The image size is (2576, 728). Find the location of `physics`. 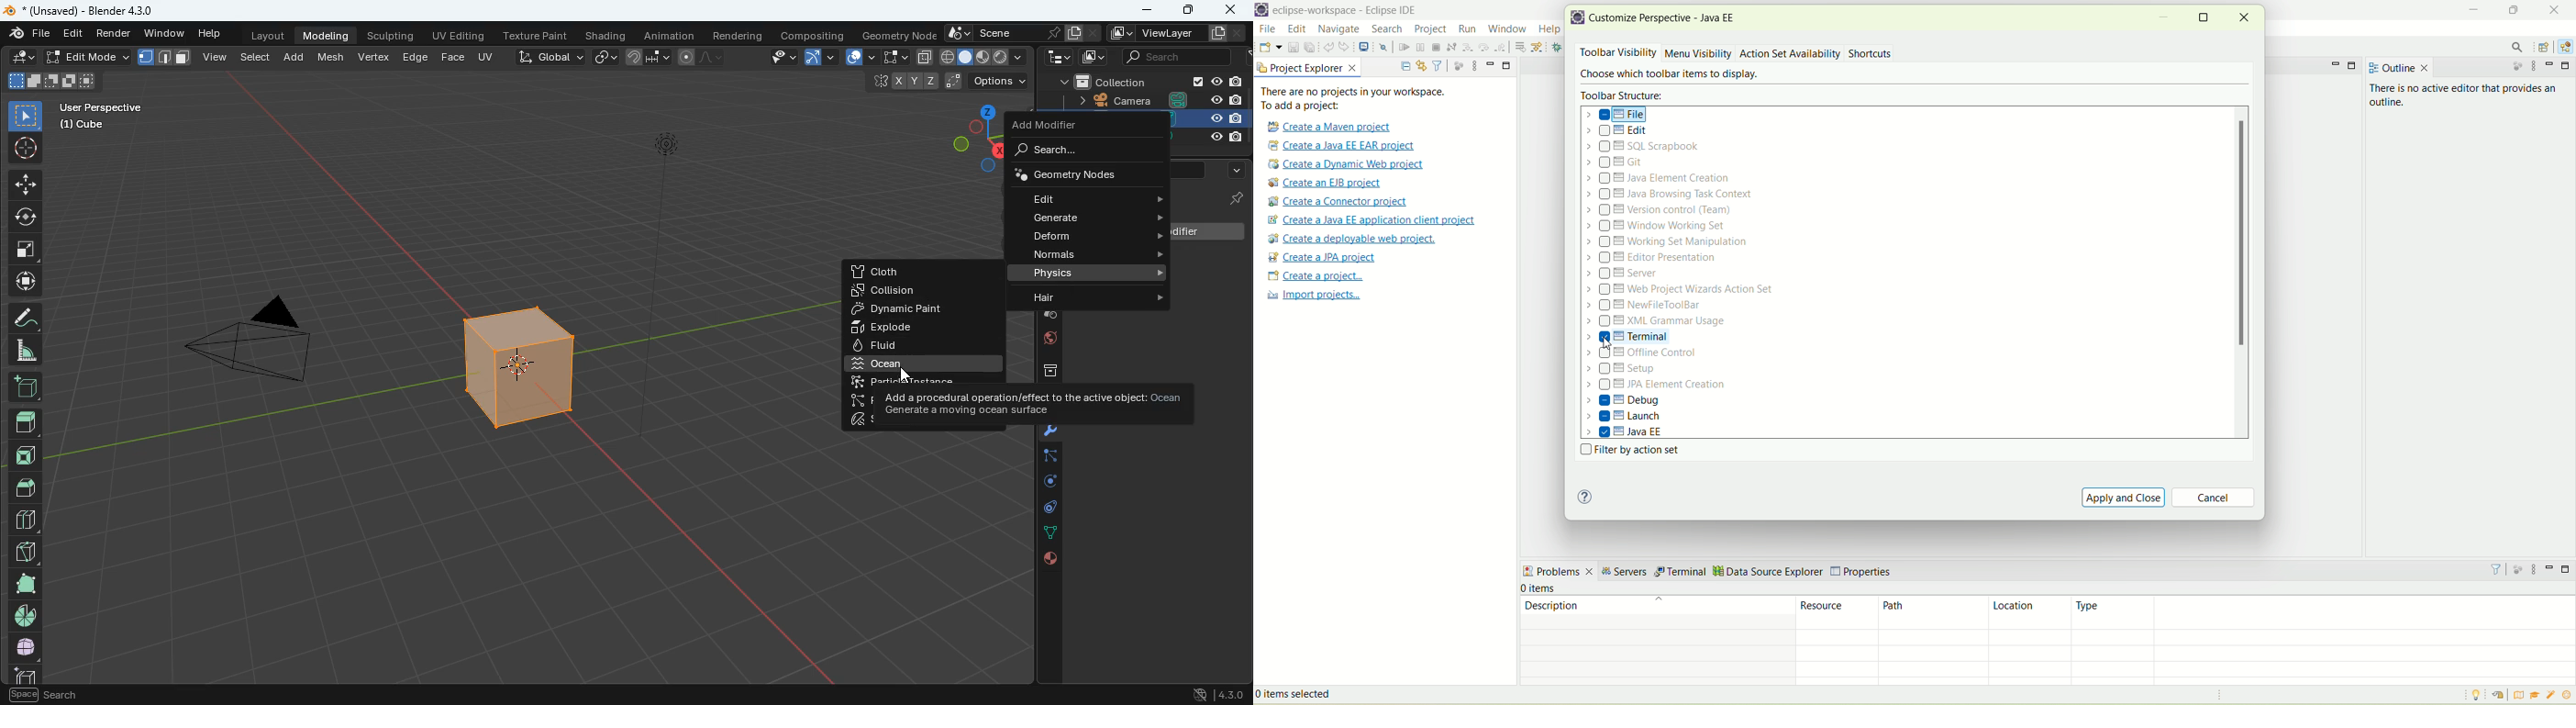

physics is located at coordinates (1099, 274).